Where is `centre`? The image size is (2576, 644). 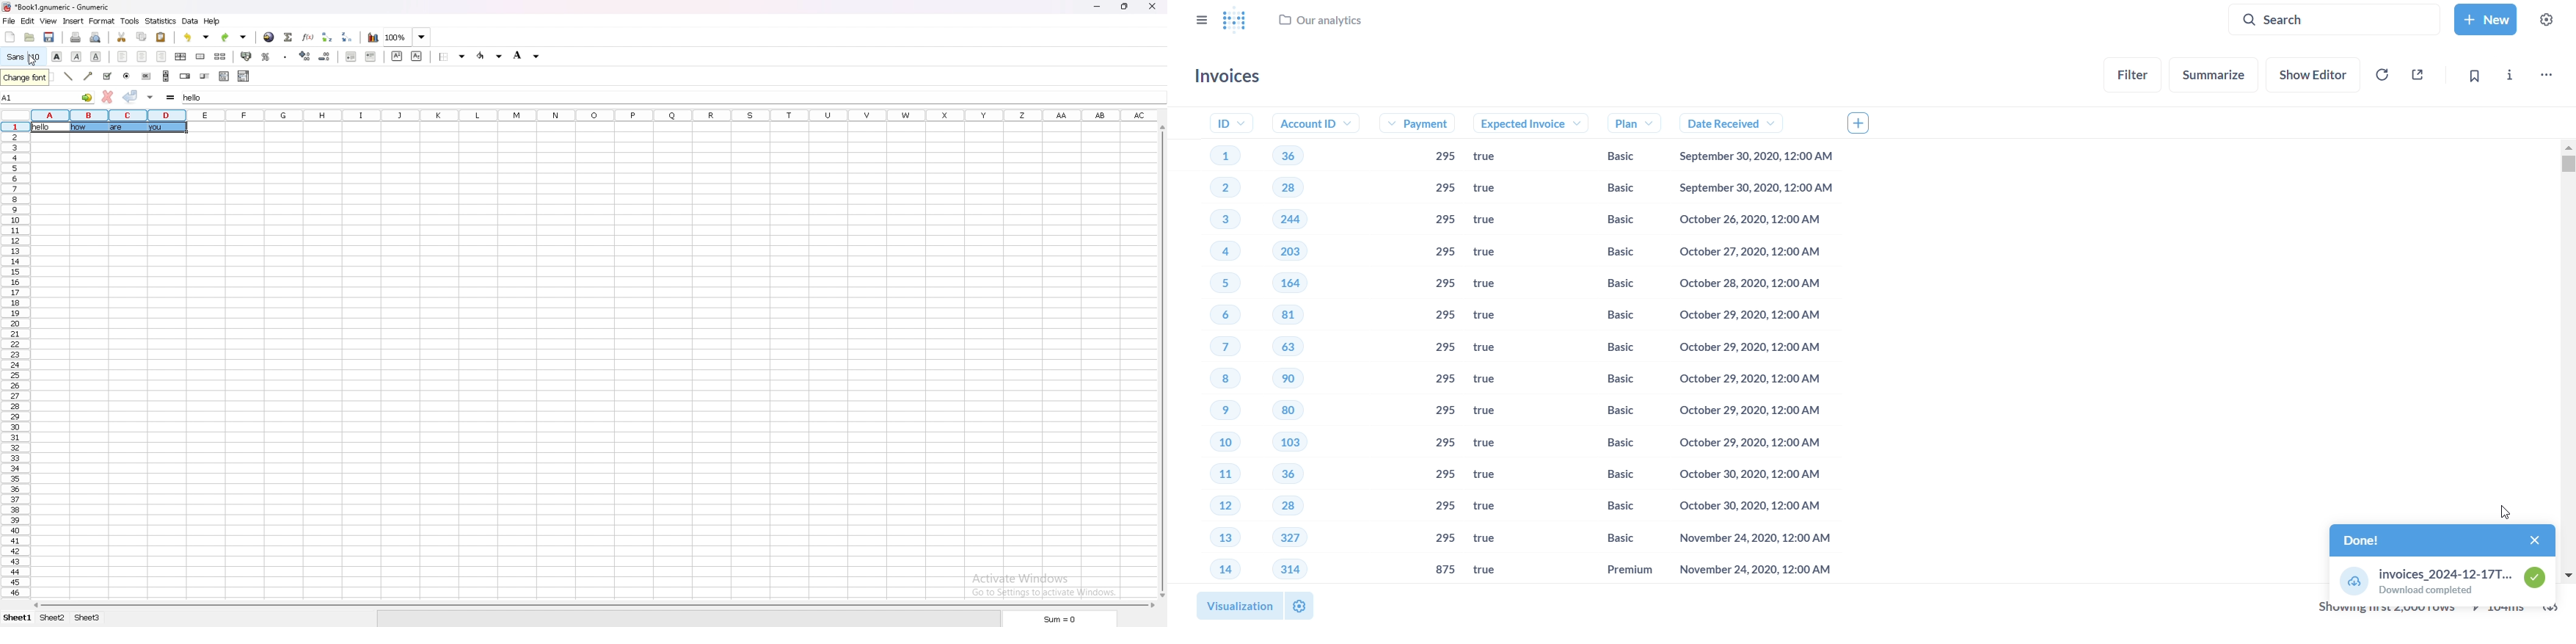
centre is located at coordinates (142, 57).